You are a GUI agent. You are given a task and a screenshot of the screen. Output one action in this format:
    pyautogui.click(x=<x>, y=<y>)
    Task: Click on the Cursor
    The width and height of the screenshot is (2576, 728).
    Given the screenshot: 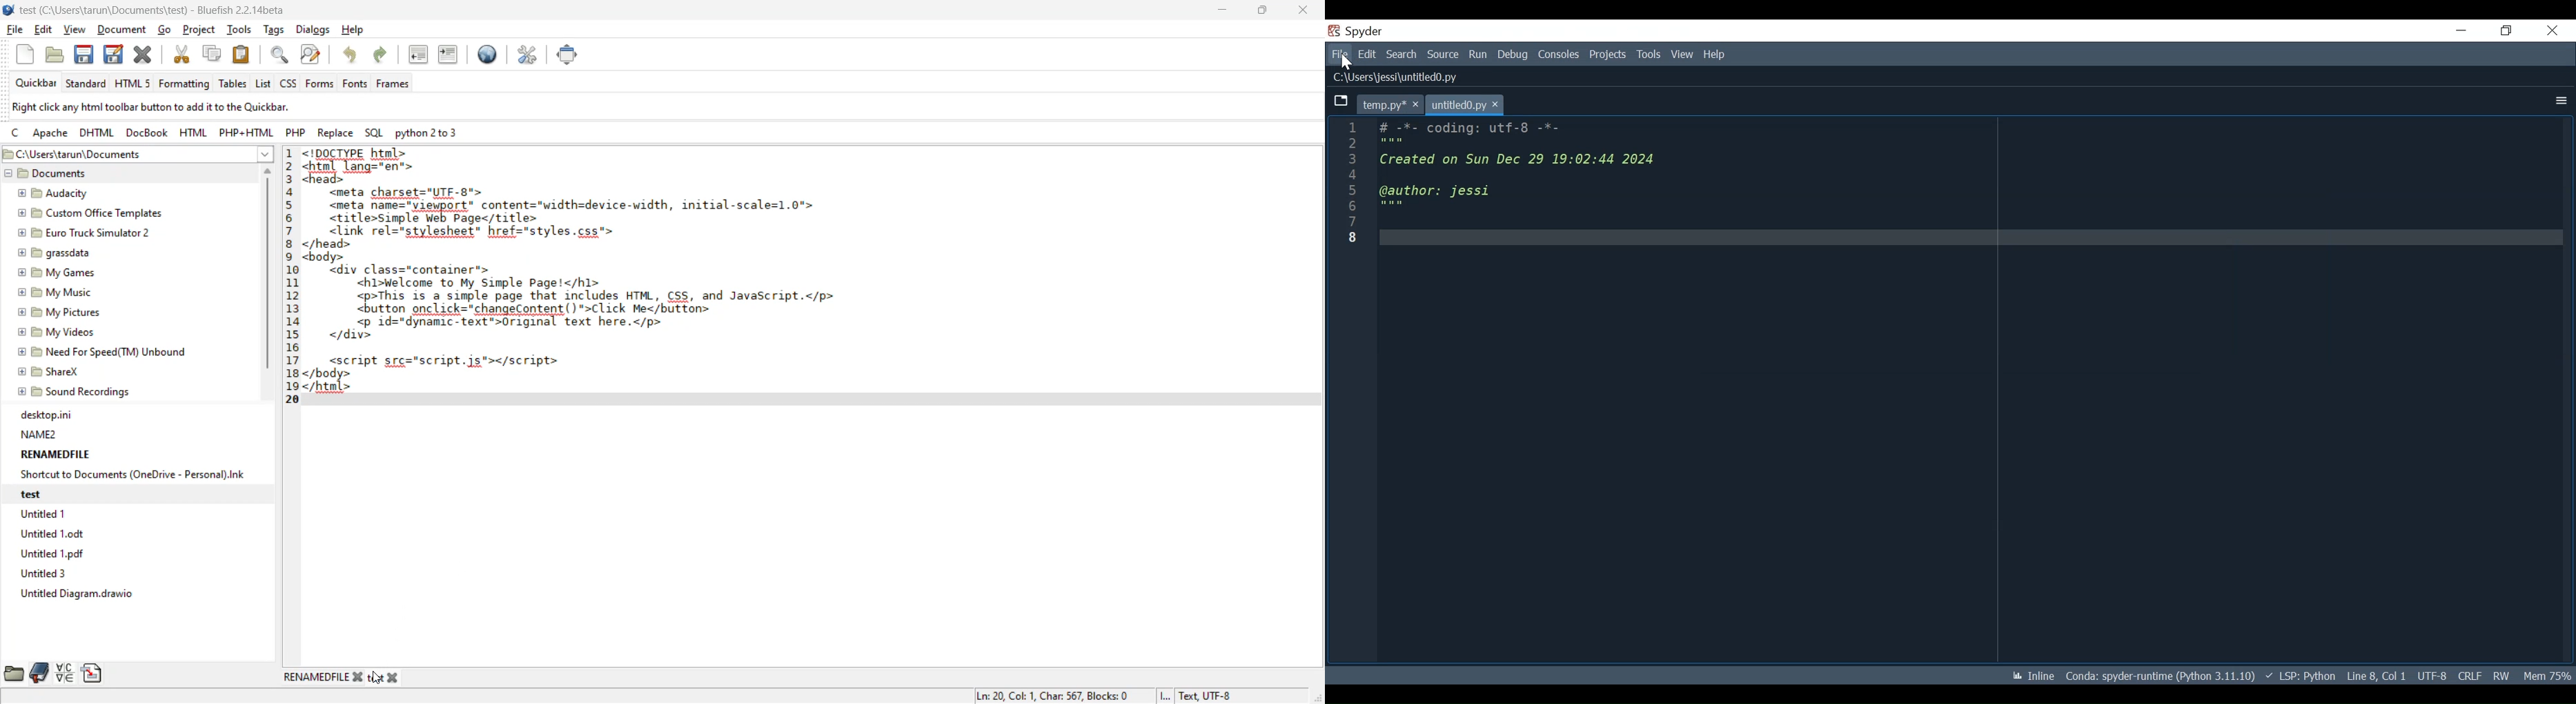 What is the action you would take?
    pyautogui.click(x=1345, y=63)
    